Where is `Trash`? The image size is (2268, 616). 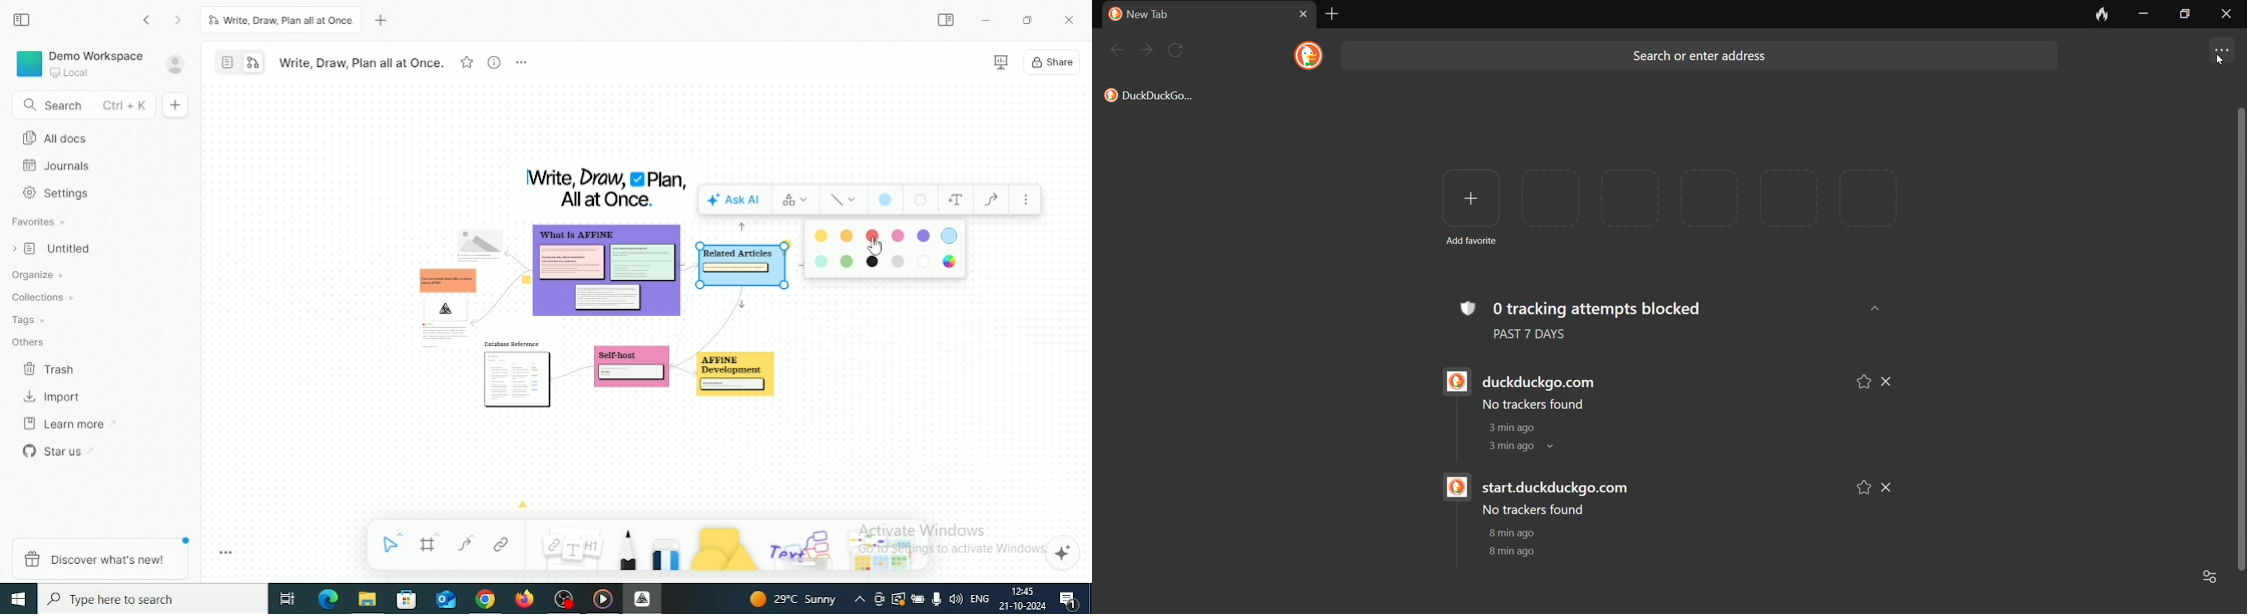
Trash is located at coordinates (51, 370).